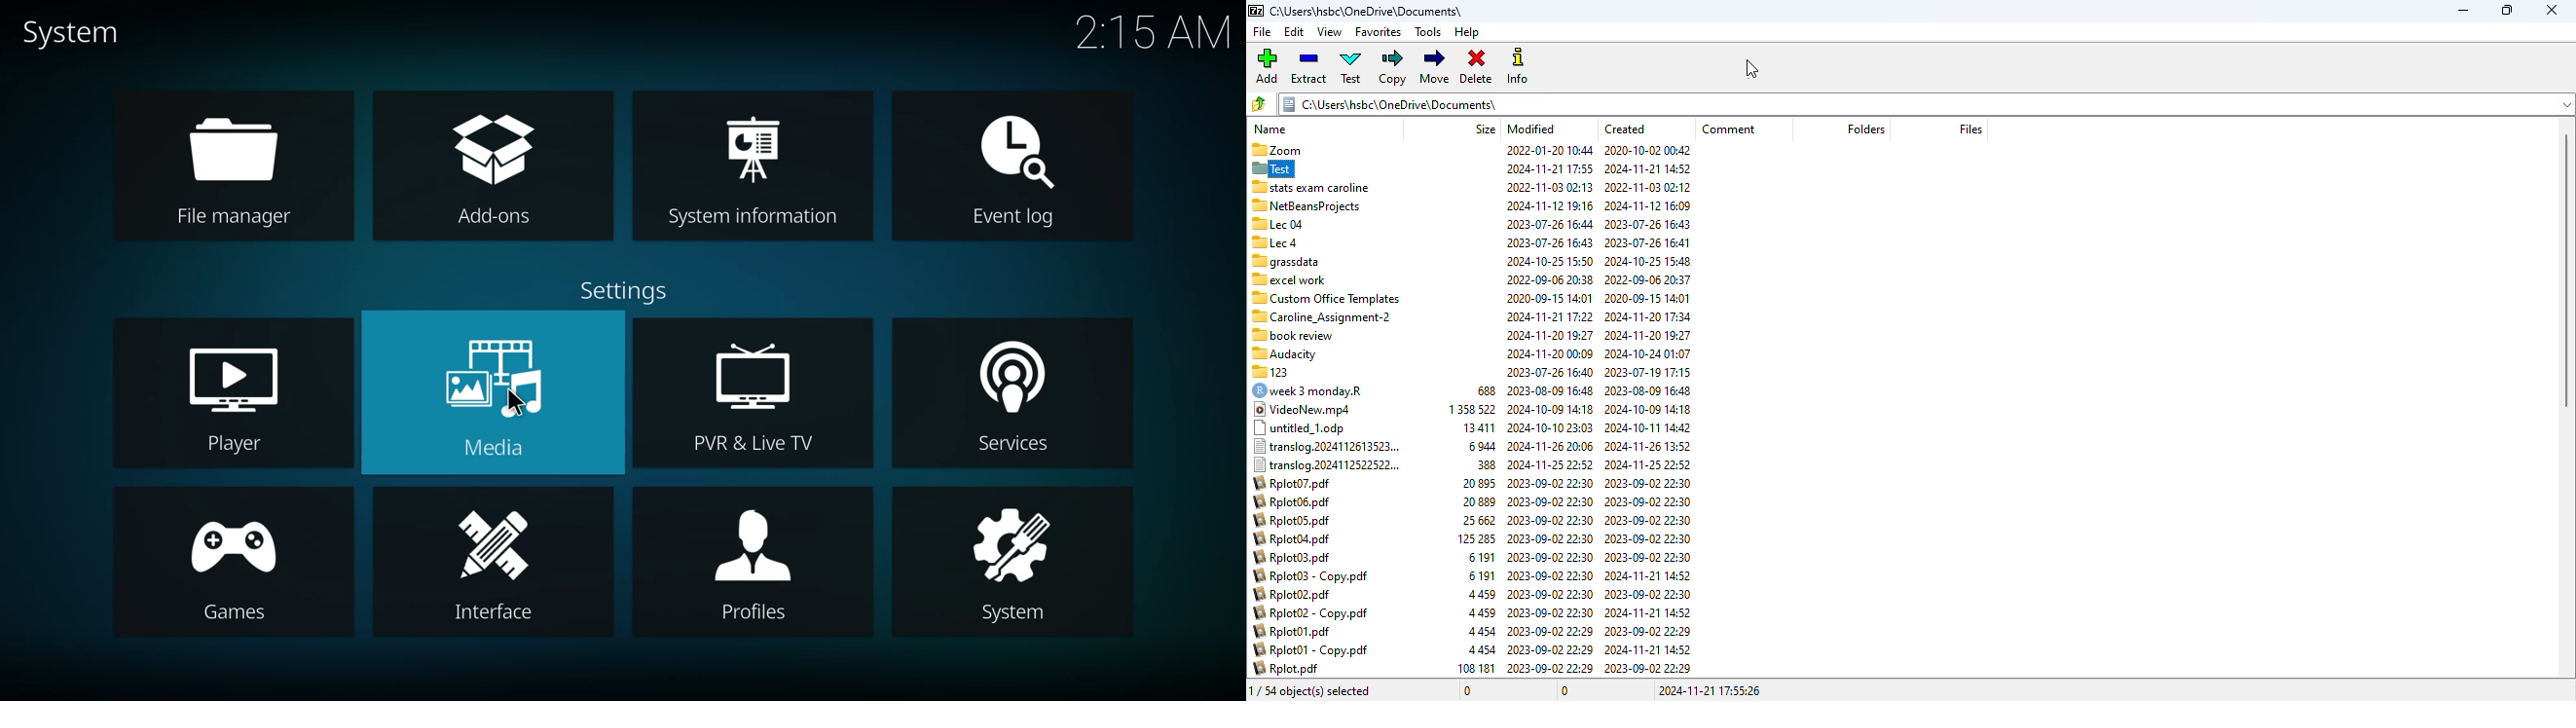 The height and width of the screenshot is (728, 2576). What do you see at coordinates (2462, 11) in the screenshot?
I see `minimize` at bounding box center [2462, 11].